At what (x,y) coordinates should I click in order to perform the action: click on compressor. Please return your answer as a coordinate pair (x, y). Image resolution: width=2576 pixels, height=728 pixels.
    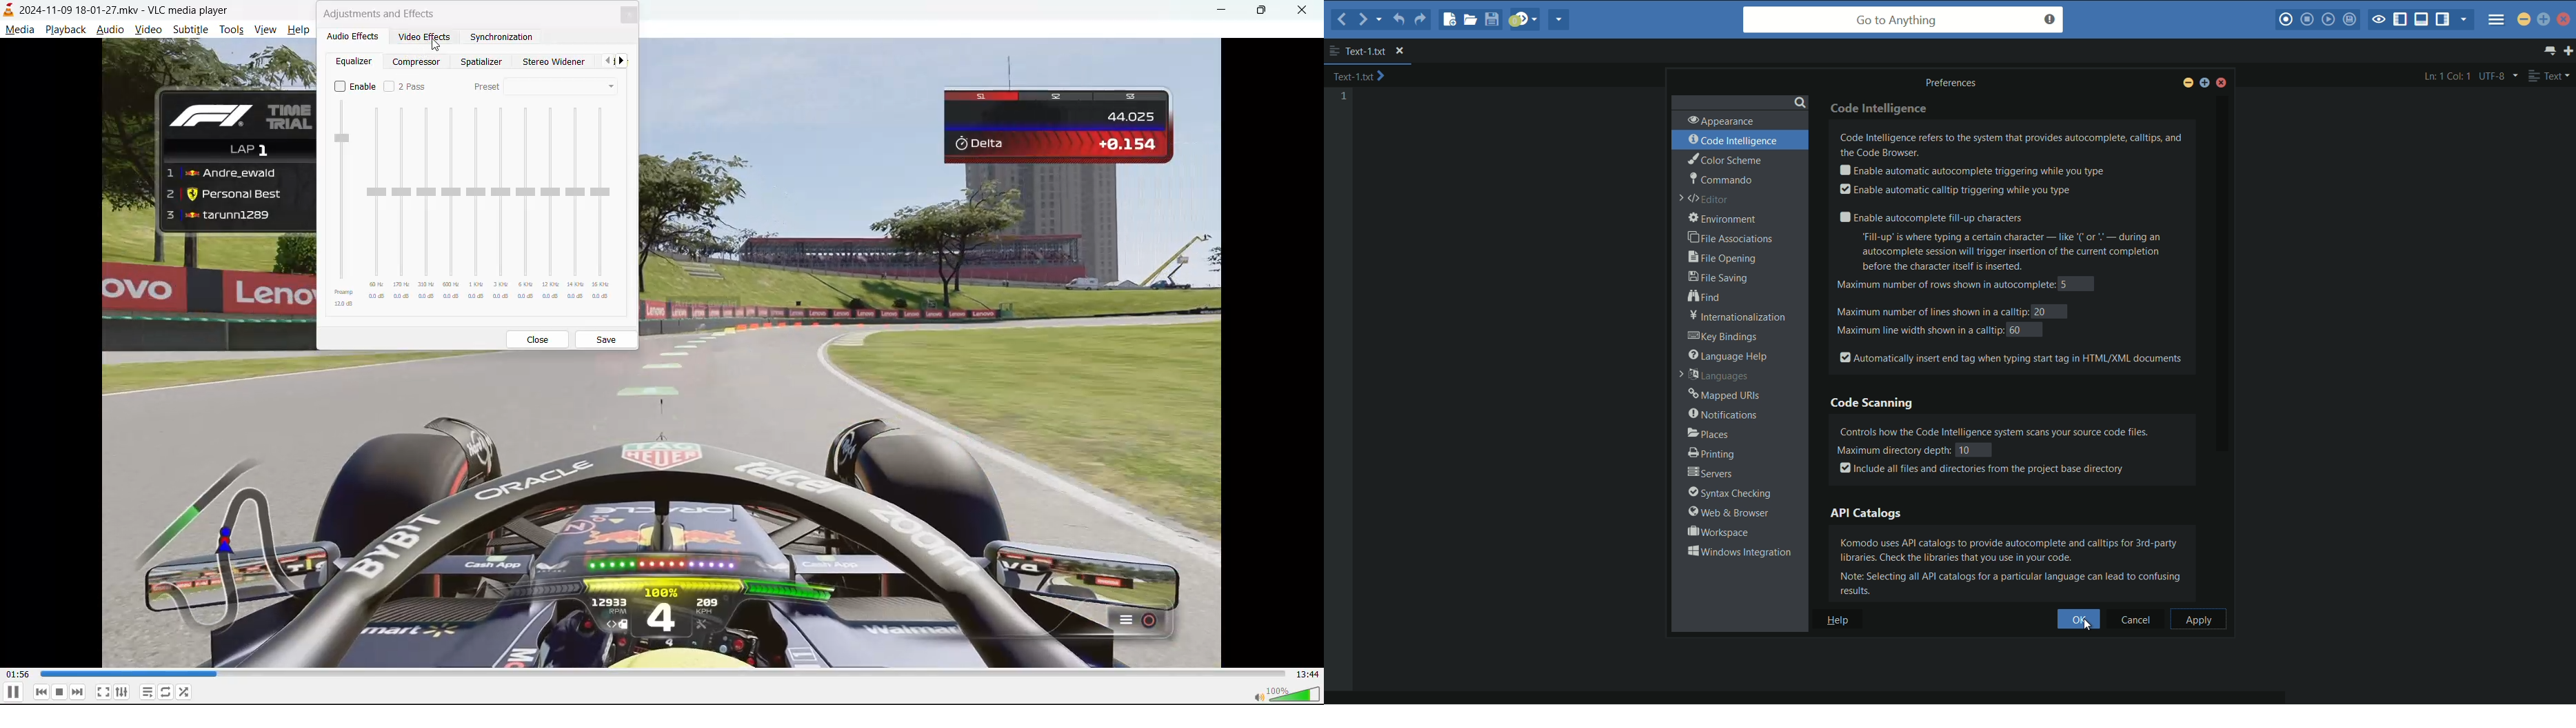
    Looking at the image, I should click on (416, 62).